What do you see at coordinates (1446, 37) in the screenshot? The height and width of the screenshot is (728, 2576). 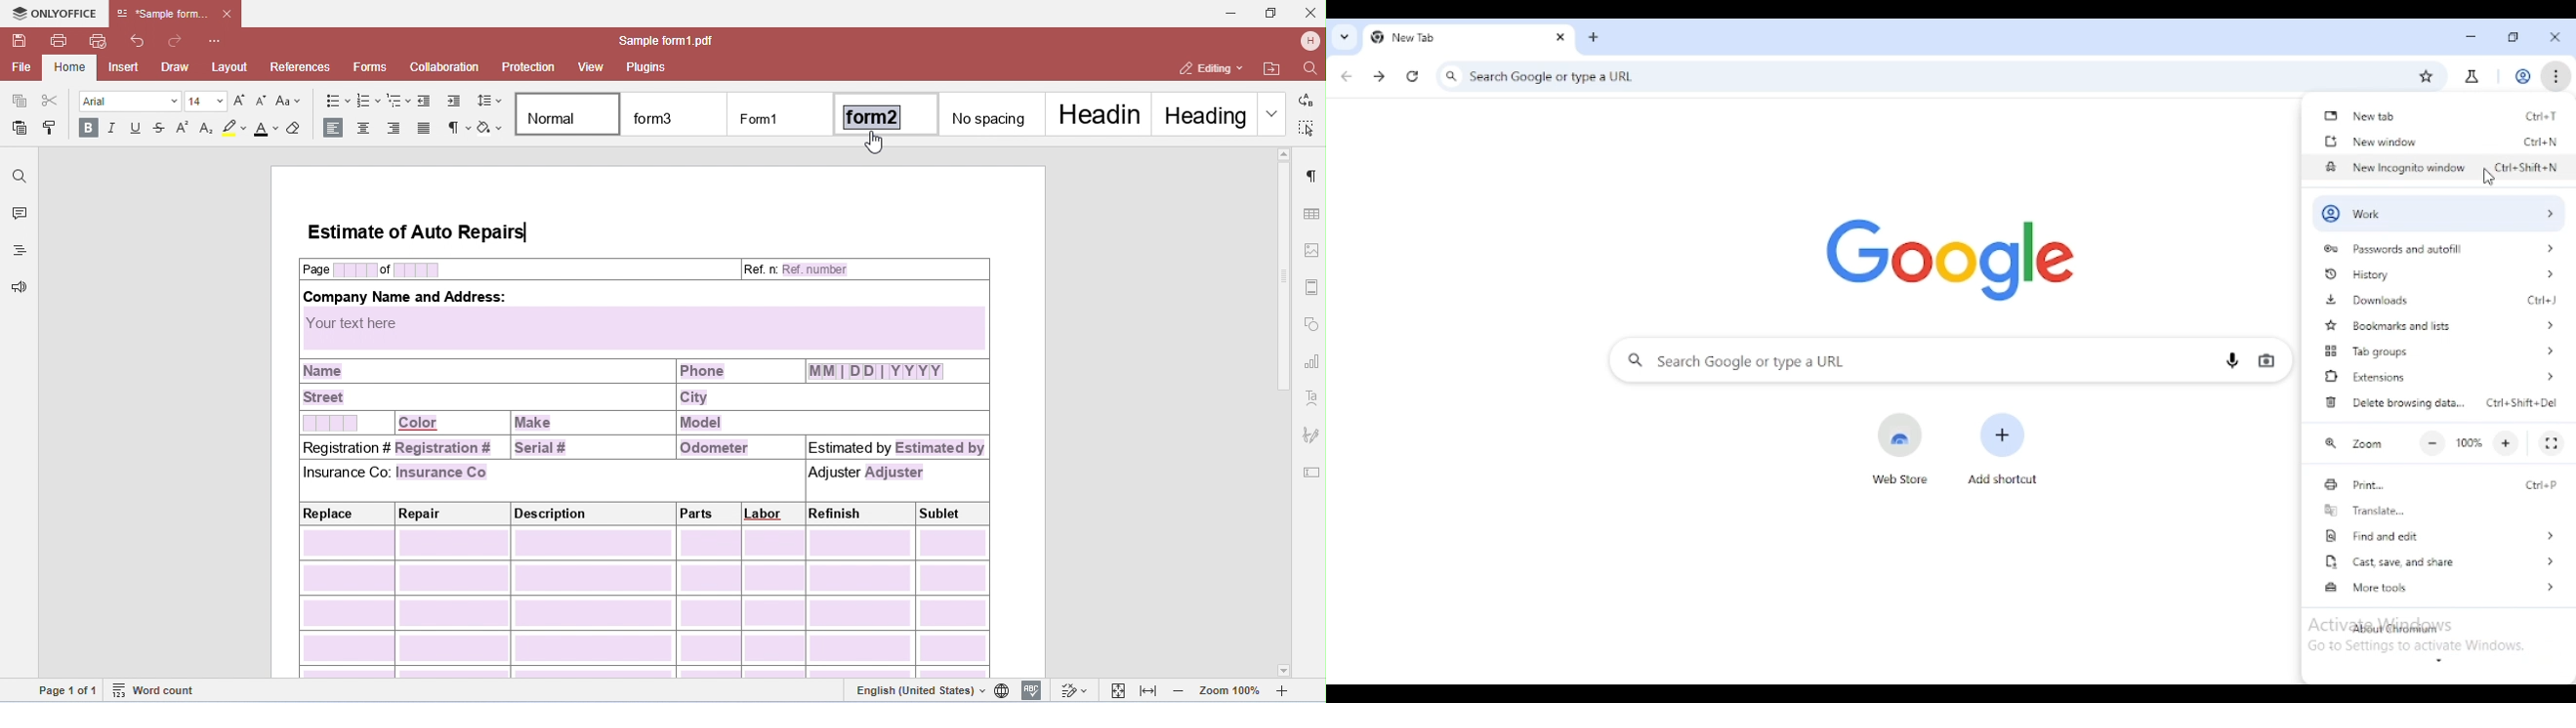 I see `new tab` at bounding box center [1446, 37].